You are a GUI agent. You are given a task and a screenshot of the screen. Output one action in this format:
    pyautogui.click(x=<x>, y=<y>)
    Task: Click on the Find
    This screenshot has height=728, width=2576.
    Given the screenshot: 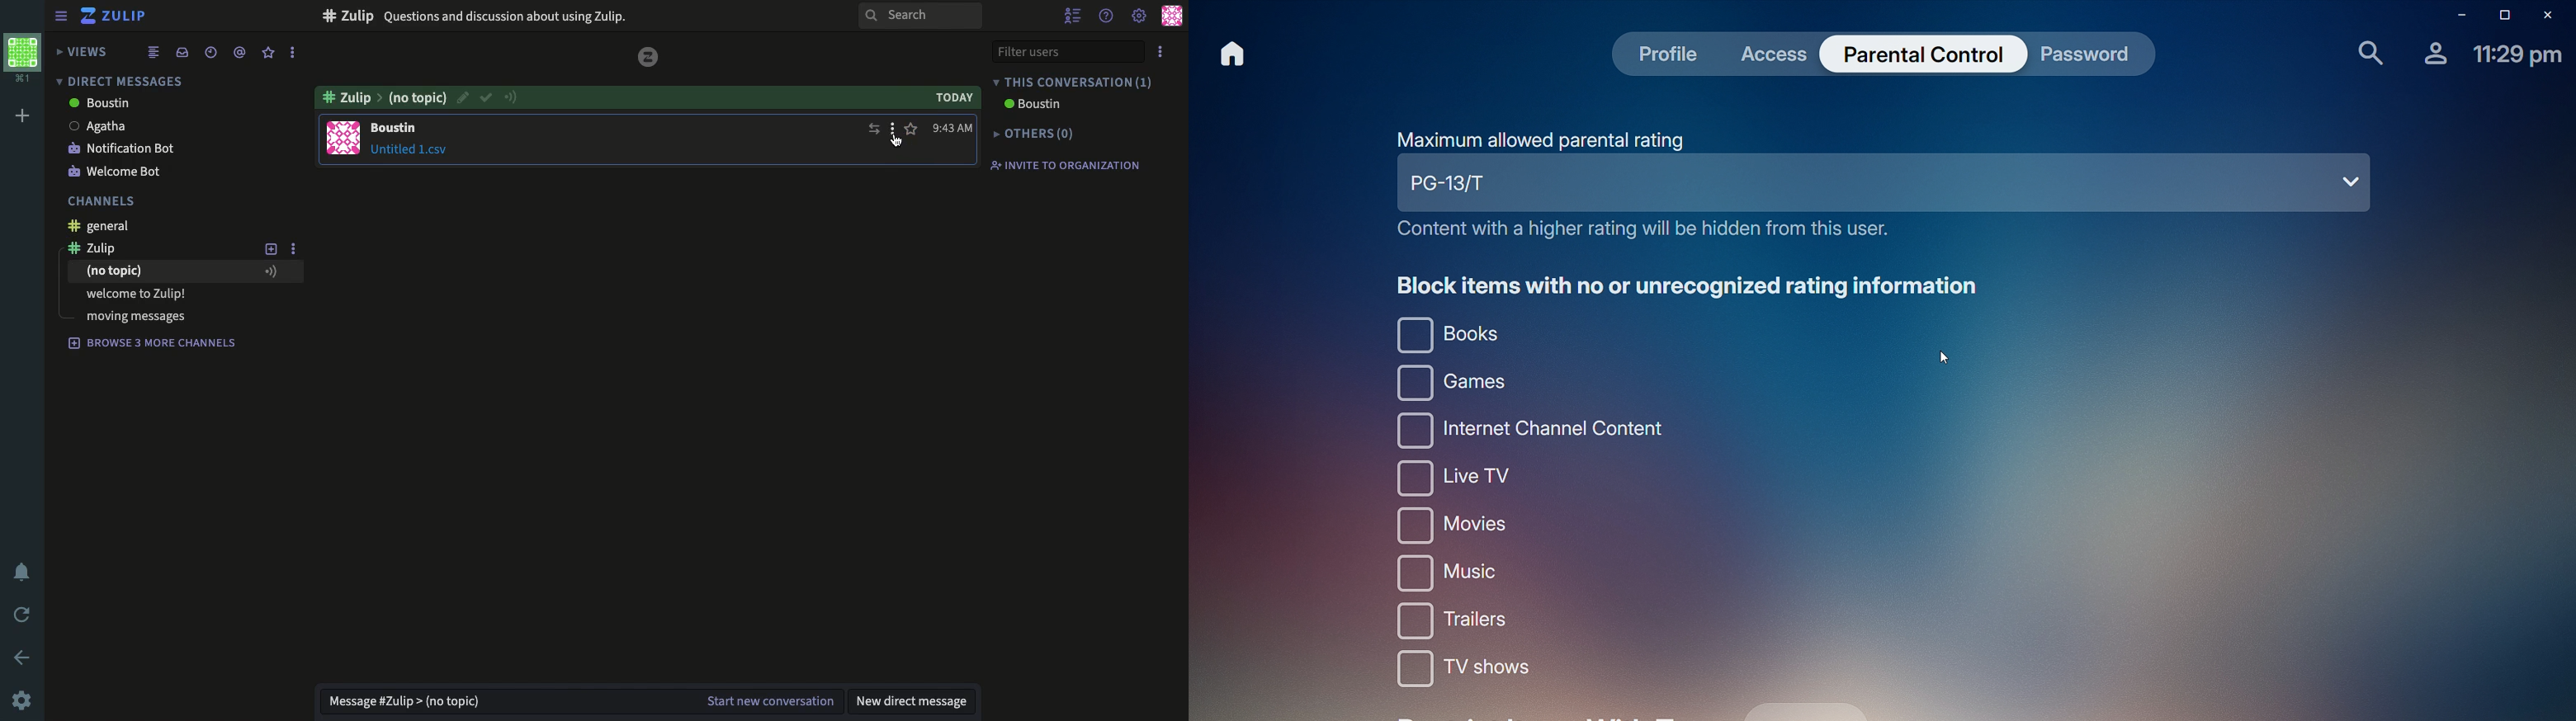 What is the action you would take?
    pyautogui.click(x=2363, y=53)
    